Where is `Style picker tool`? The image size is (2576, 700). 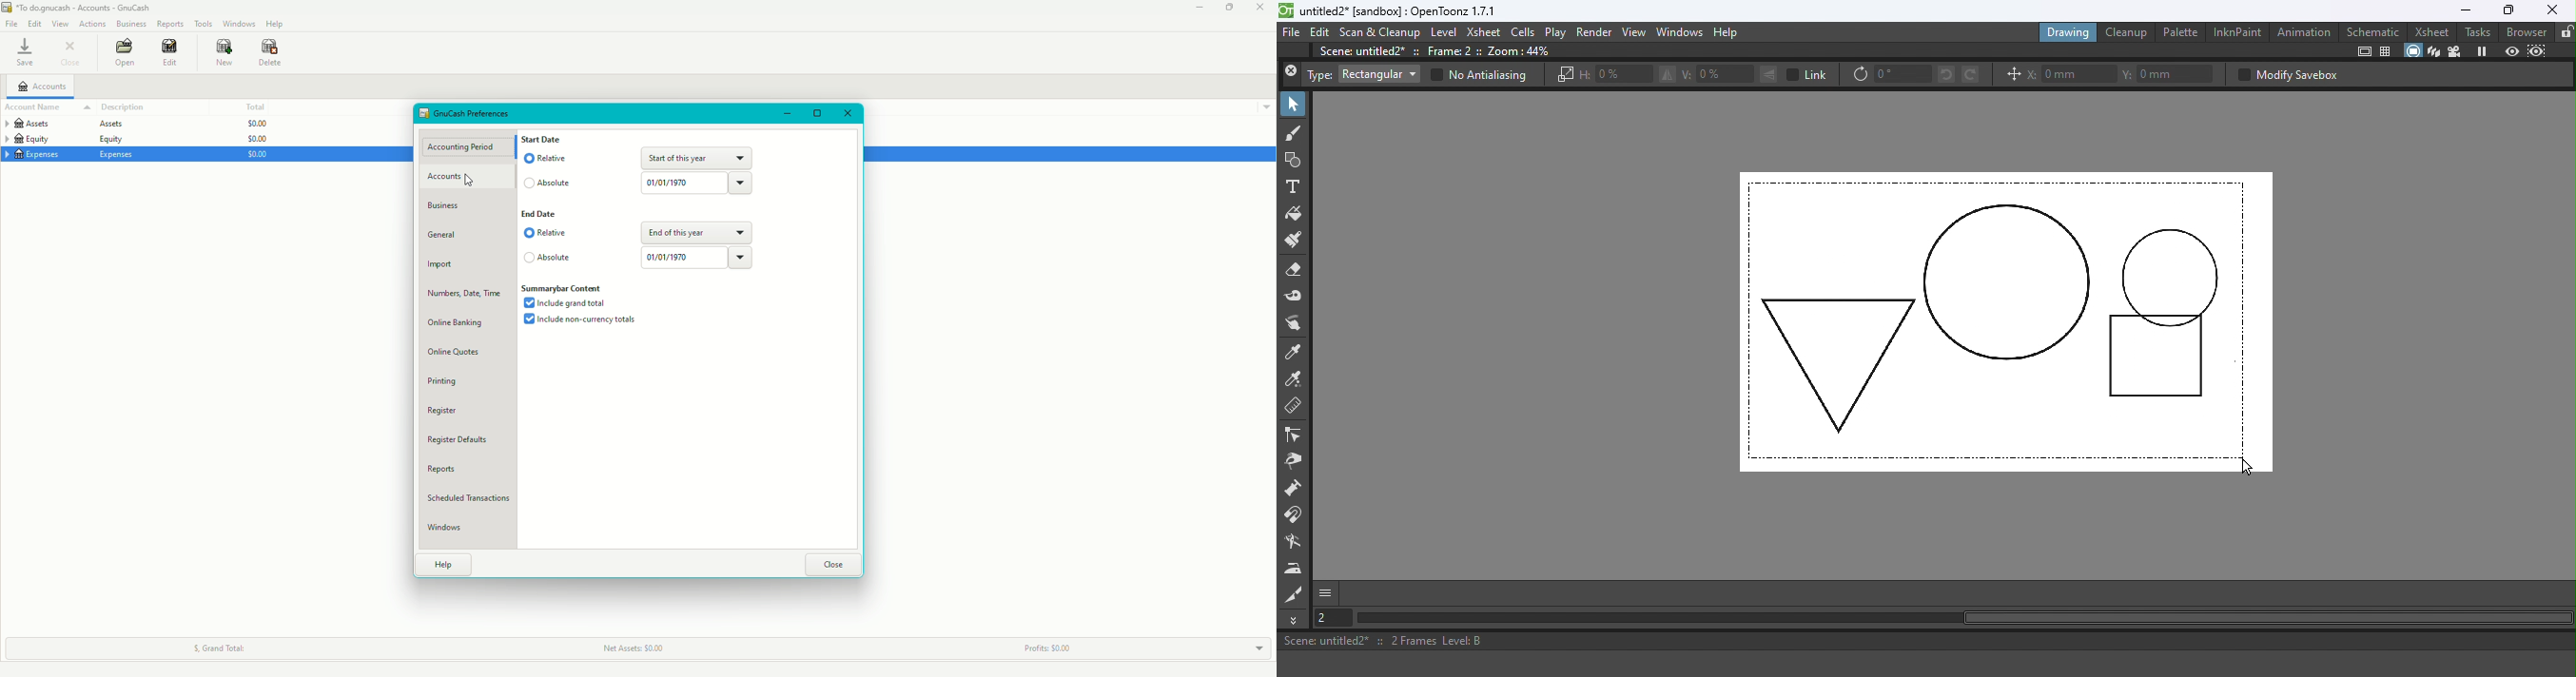
Style picker tool is located at coordinates (1296, 352).